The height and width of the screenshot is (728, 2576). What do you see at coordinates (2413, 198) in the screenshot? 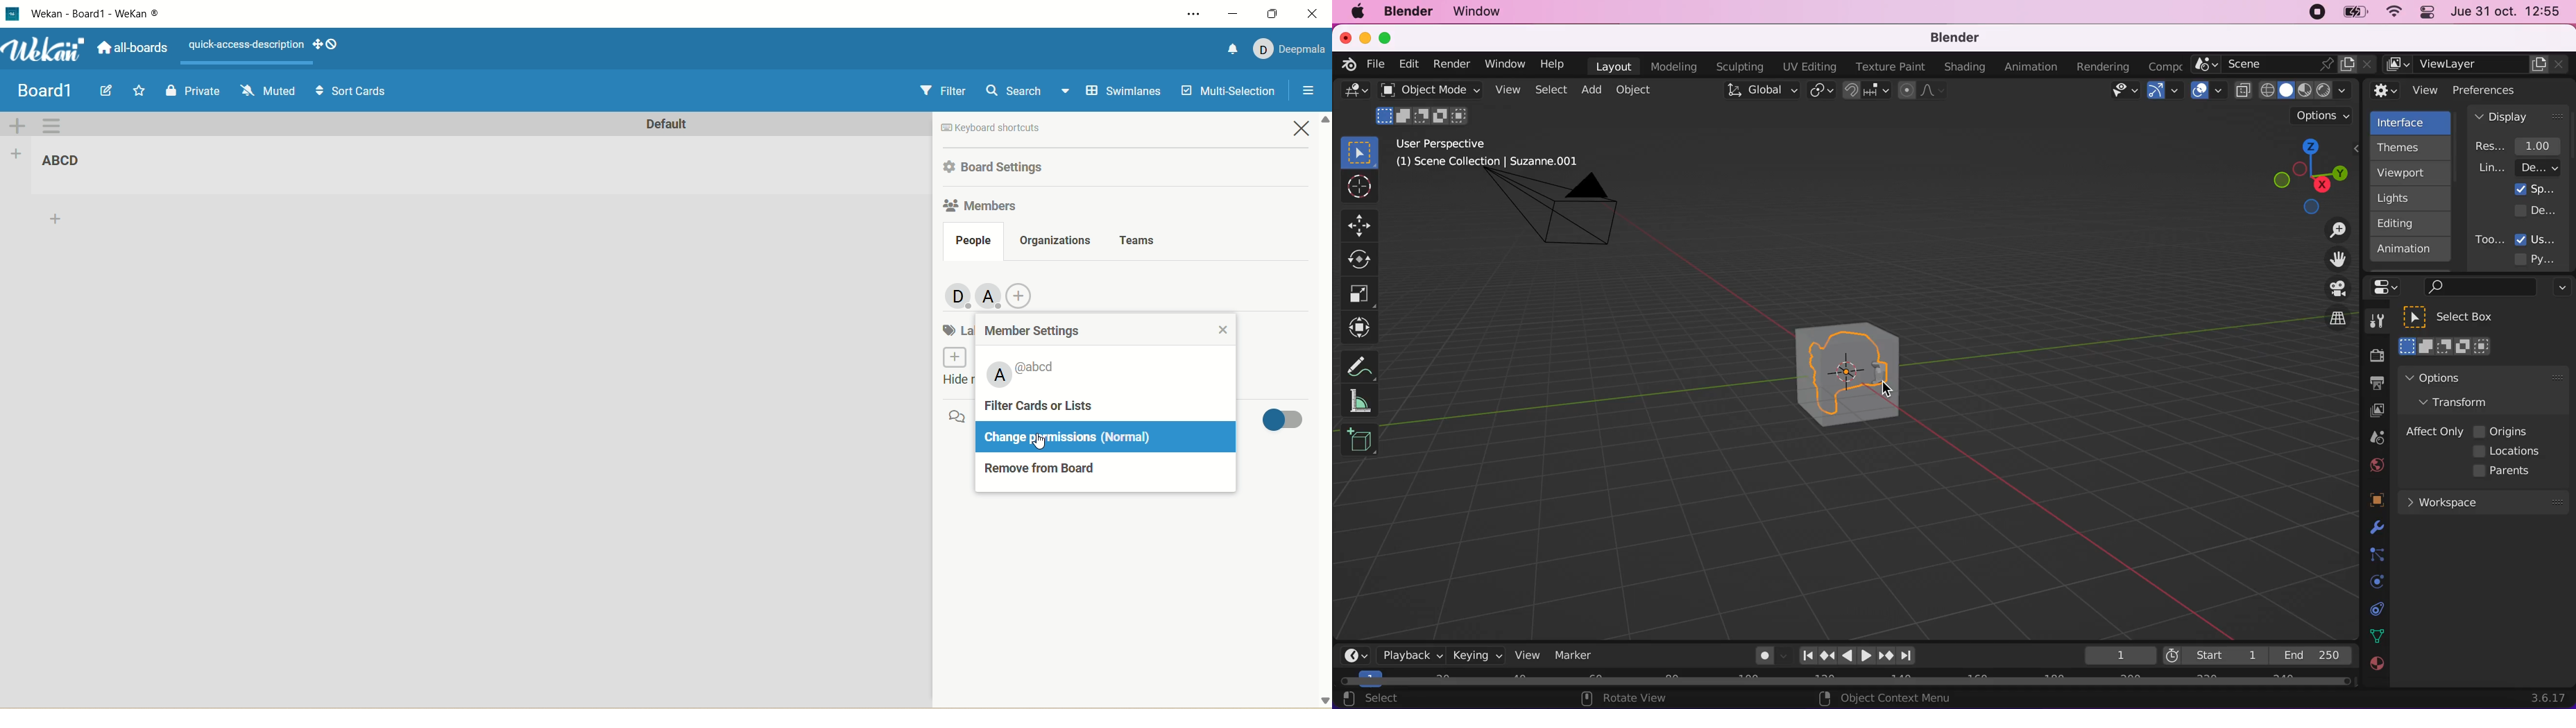
I see `lights` at bounding box center [2413, 198].